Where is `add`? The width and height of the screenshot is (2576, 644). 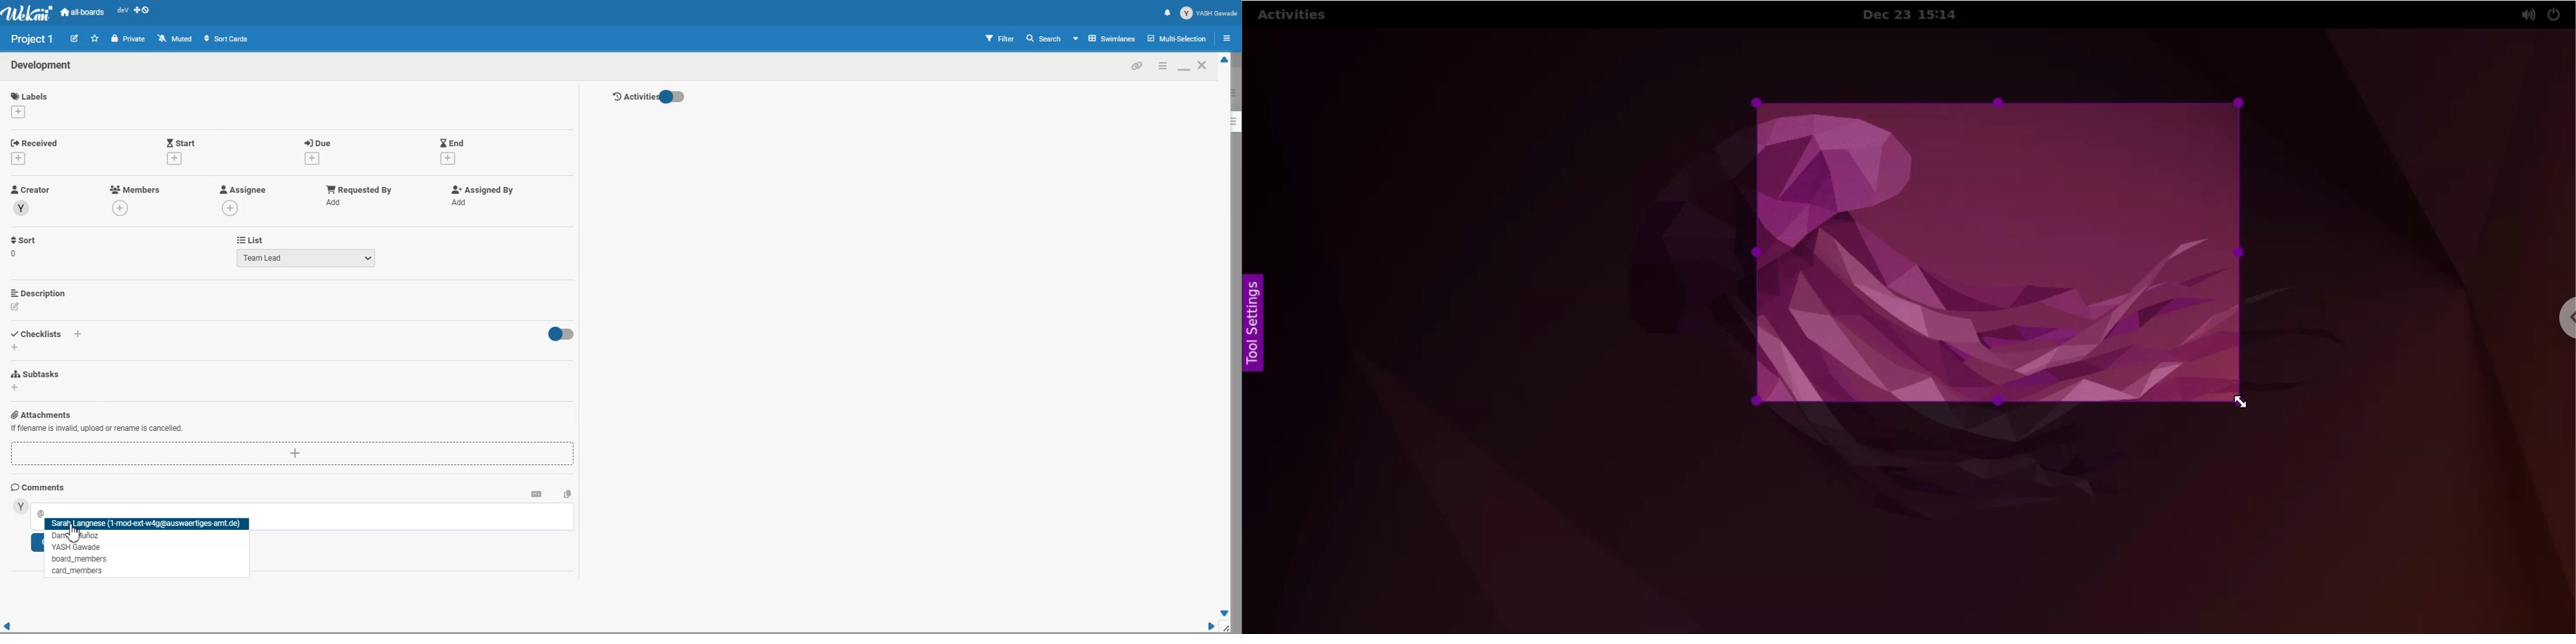
add is located at coordinates (232, 208).